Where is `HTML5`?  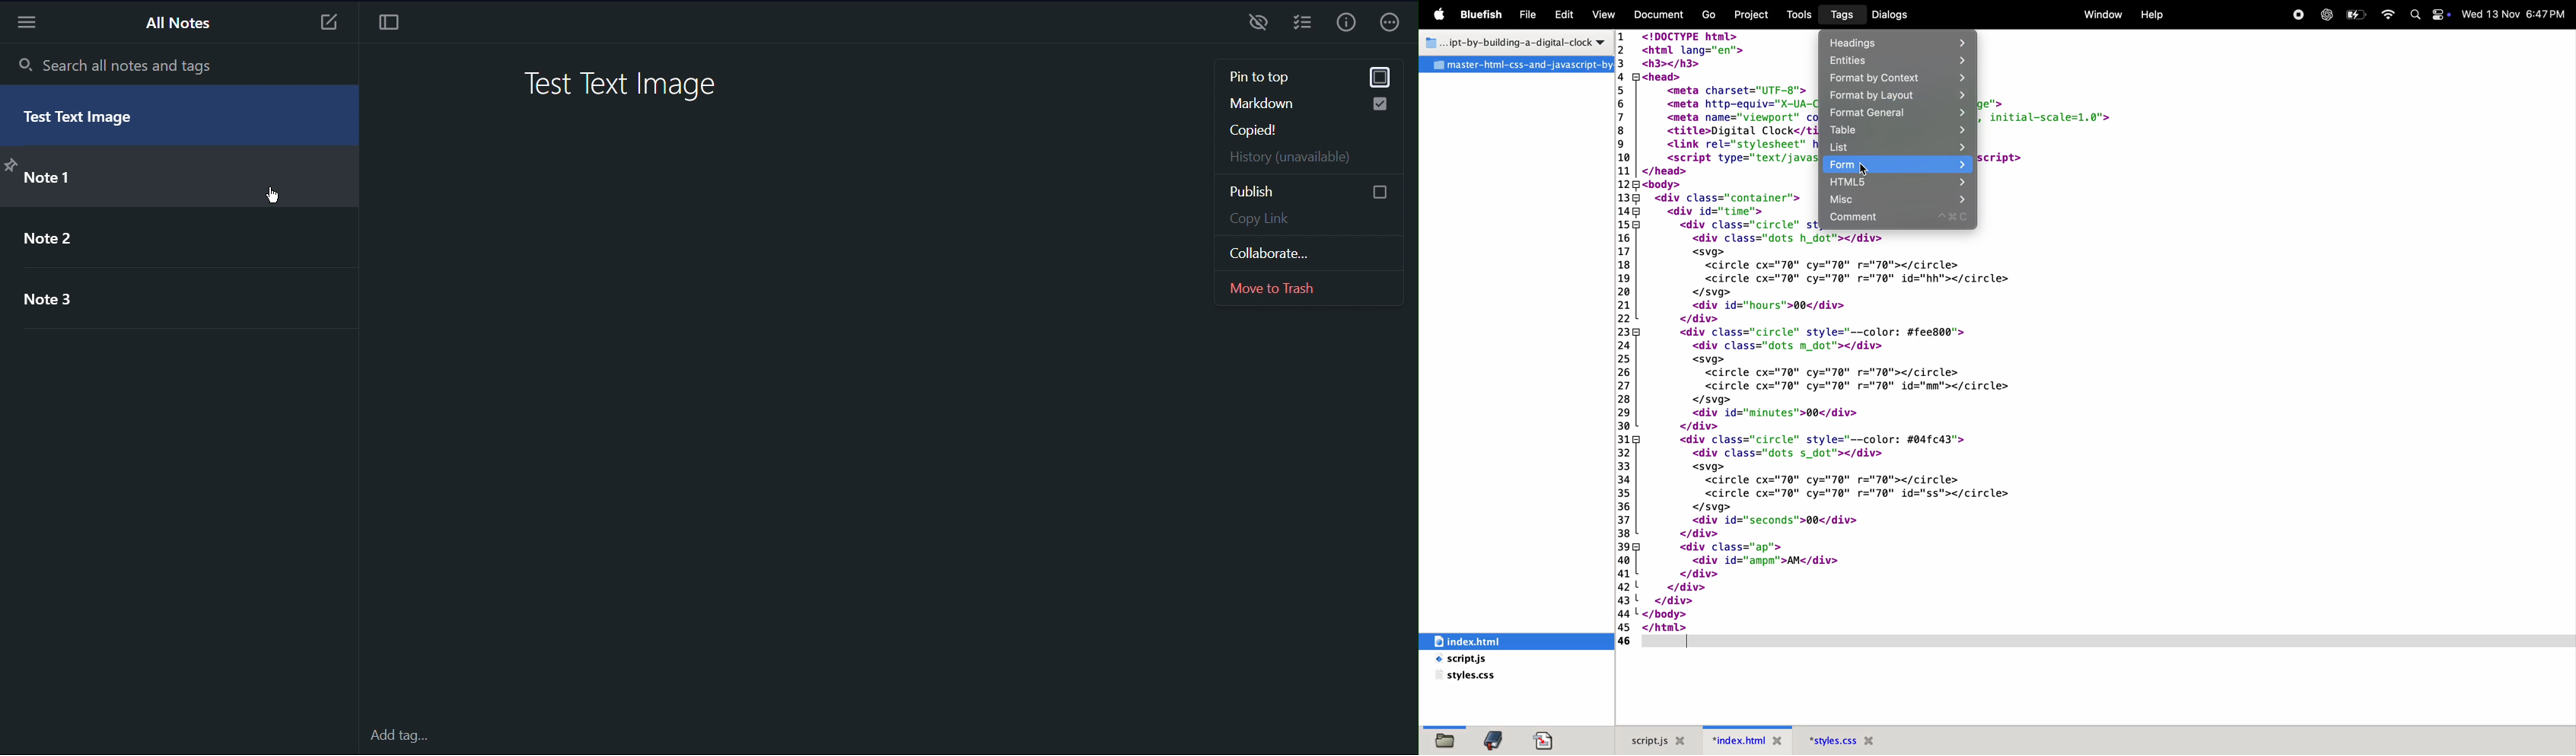
HTML5 is located at coordinates (1898, 182).